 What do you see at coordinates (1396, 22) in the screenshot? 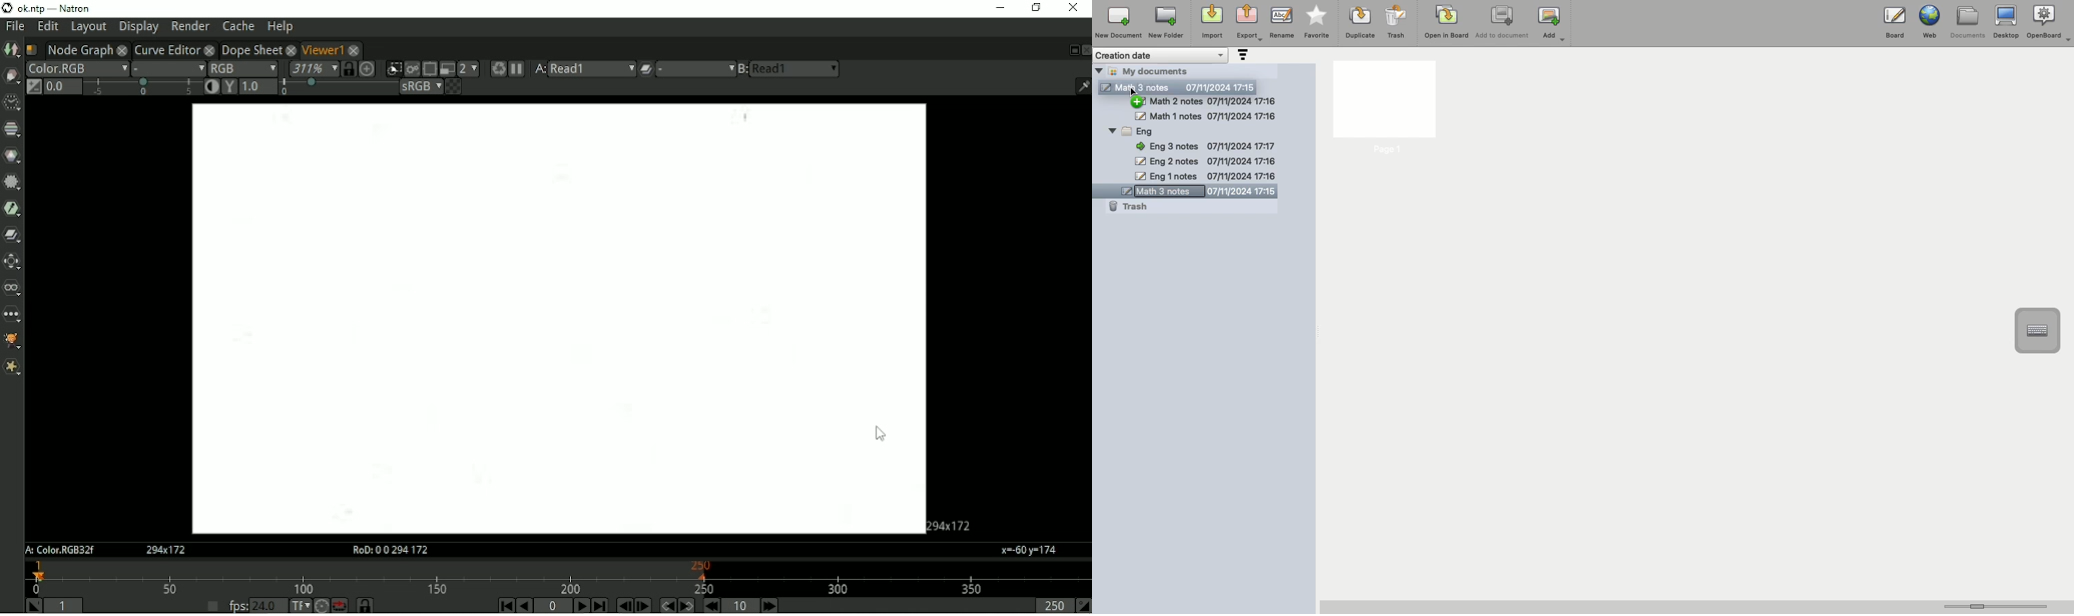
I see `Trash` at bounding box center [1396, 22].